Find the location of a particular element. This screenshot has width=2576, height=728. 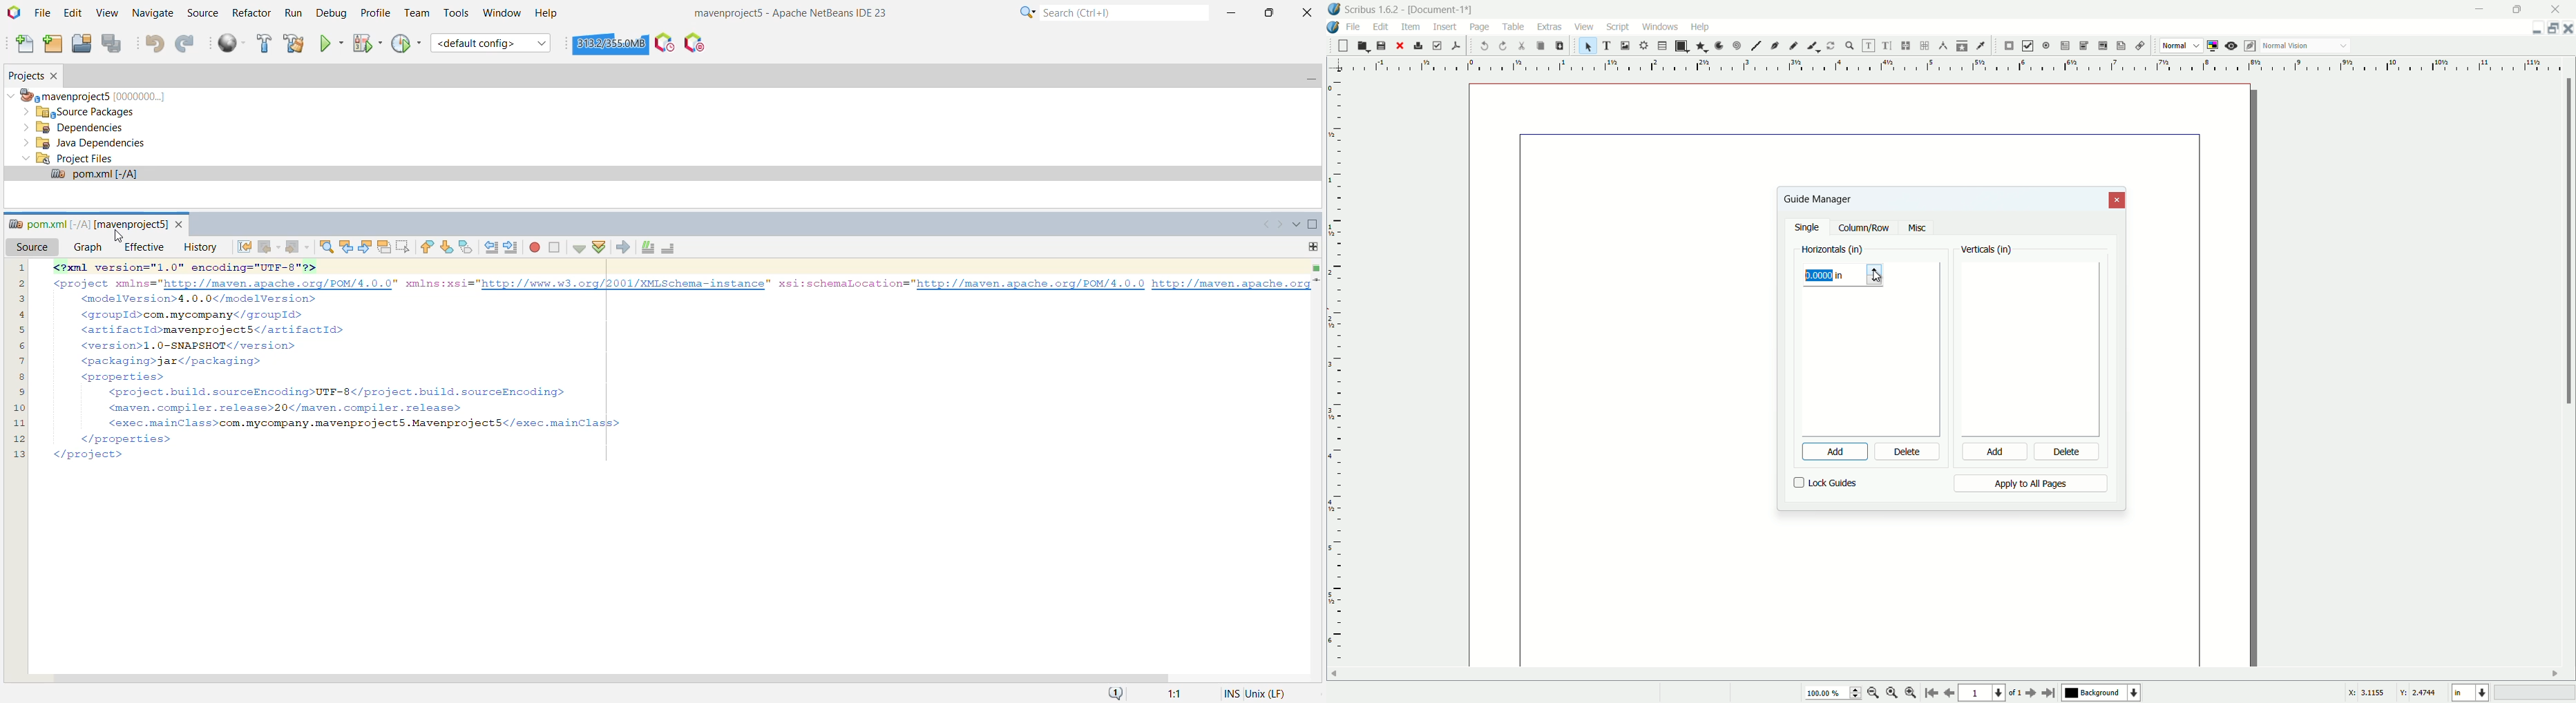

close document is located at coordinates (2569, 29).